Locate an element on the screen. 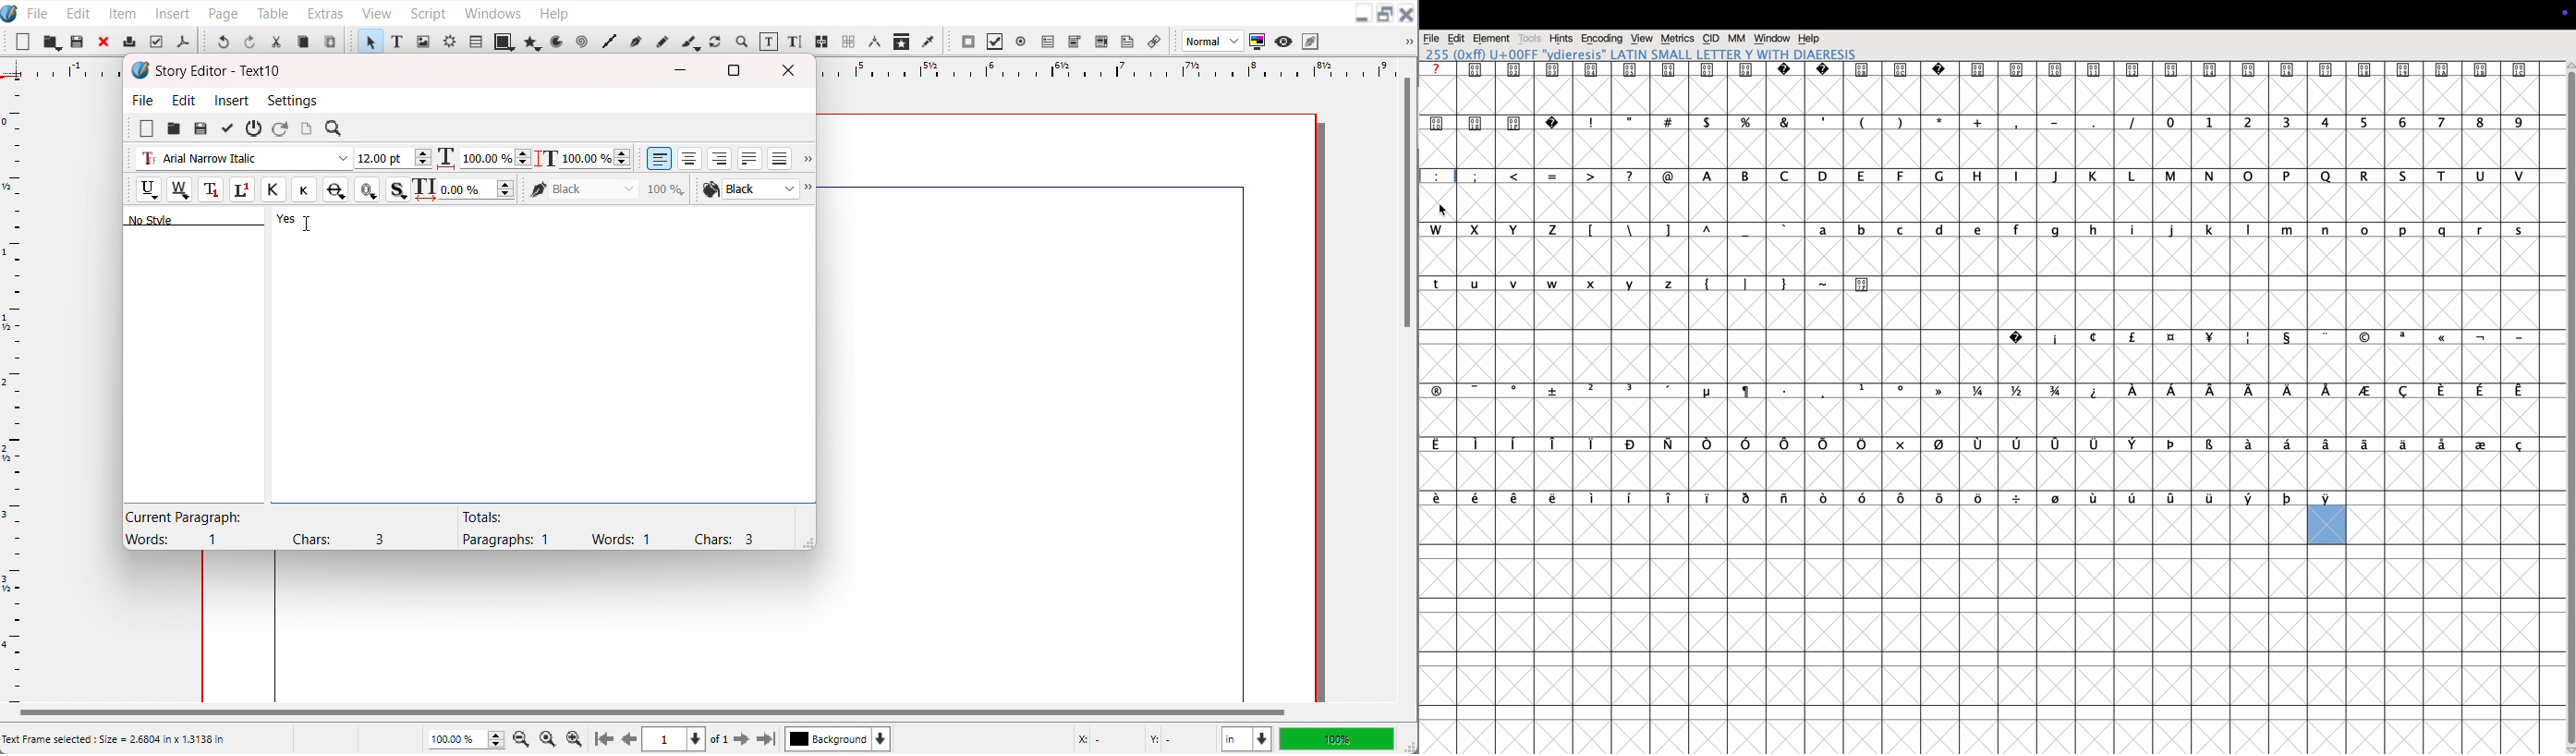 The width and height of the screenshot is (2576, 756). Edit is located at coordinates (185, 100).